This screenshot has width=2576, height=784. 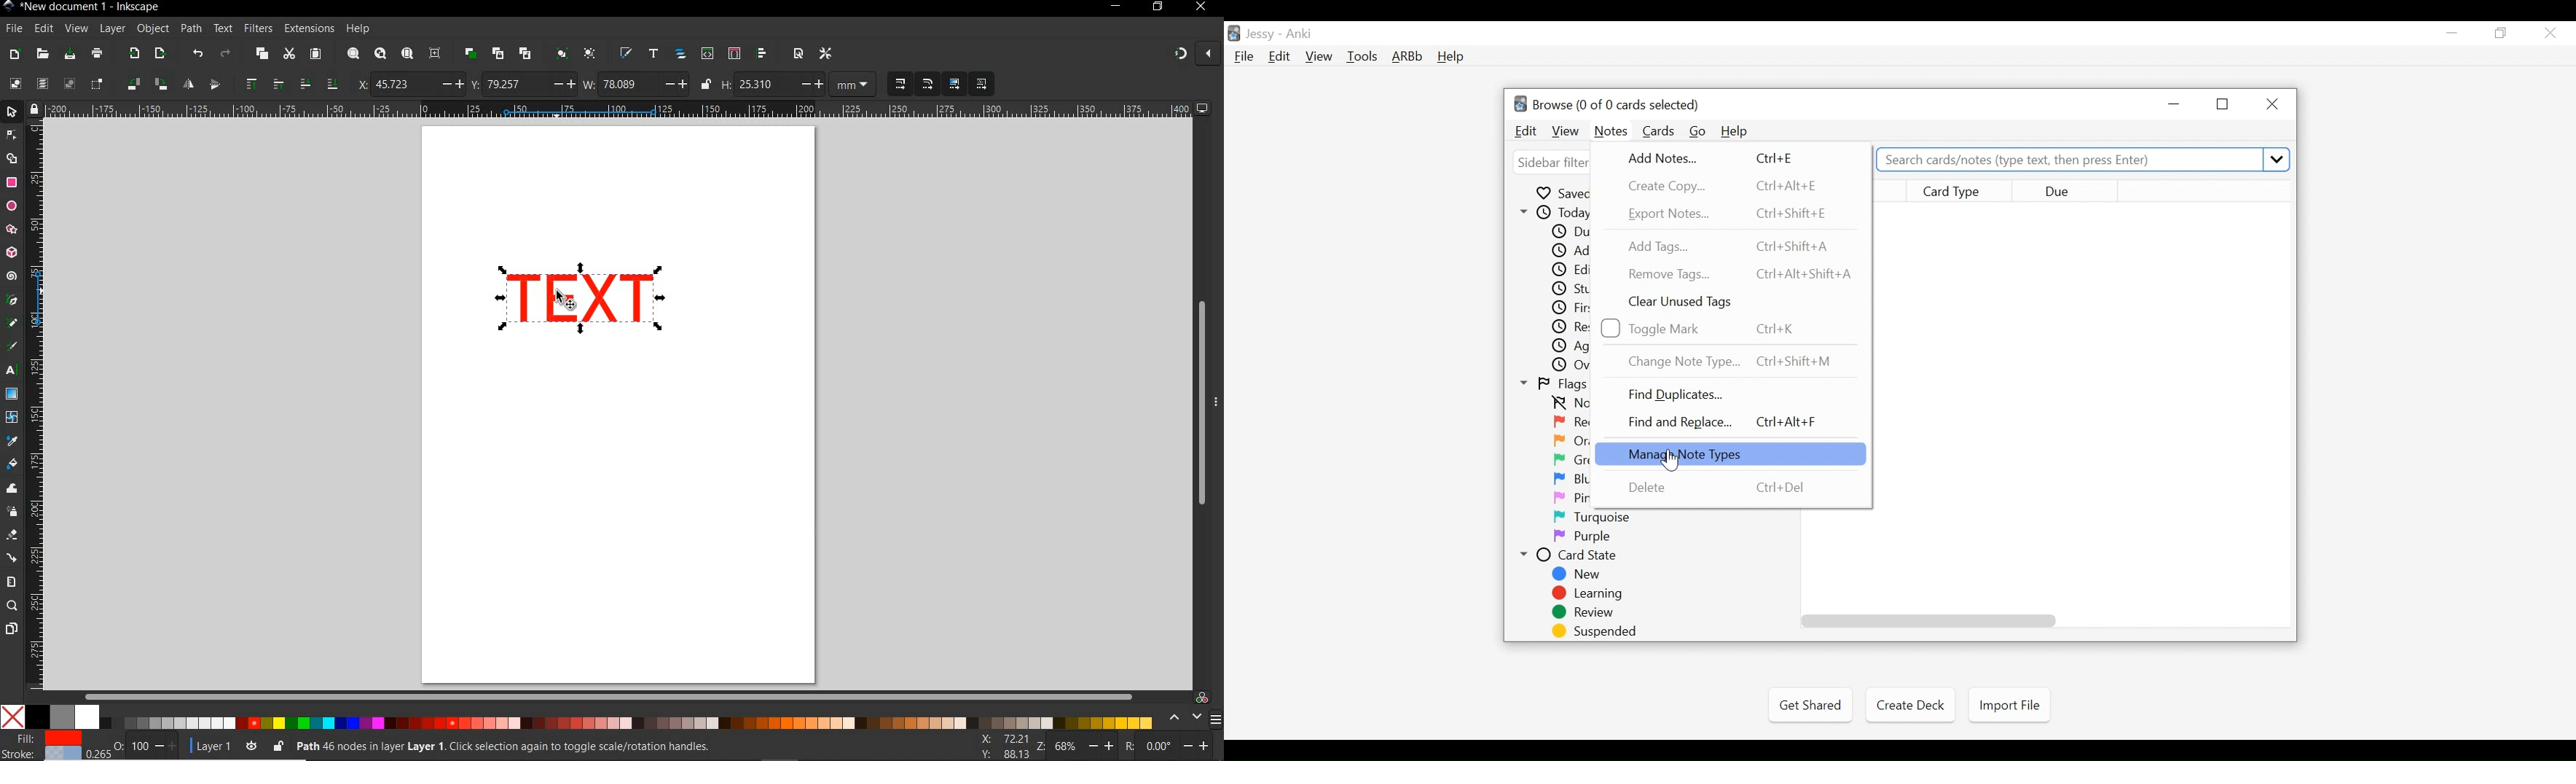 I want to click on RAISE SELECTION, so click(x=260, y=83).